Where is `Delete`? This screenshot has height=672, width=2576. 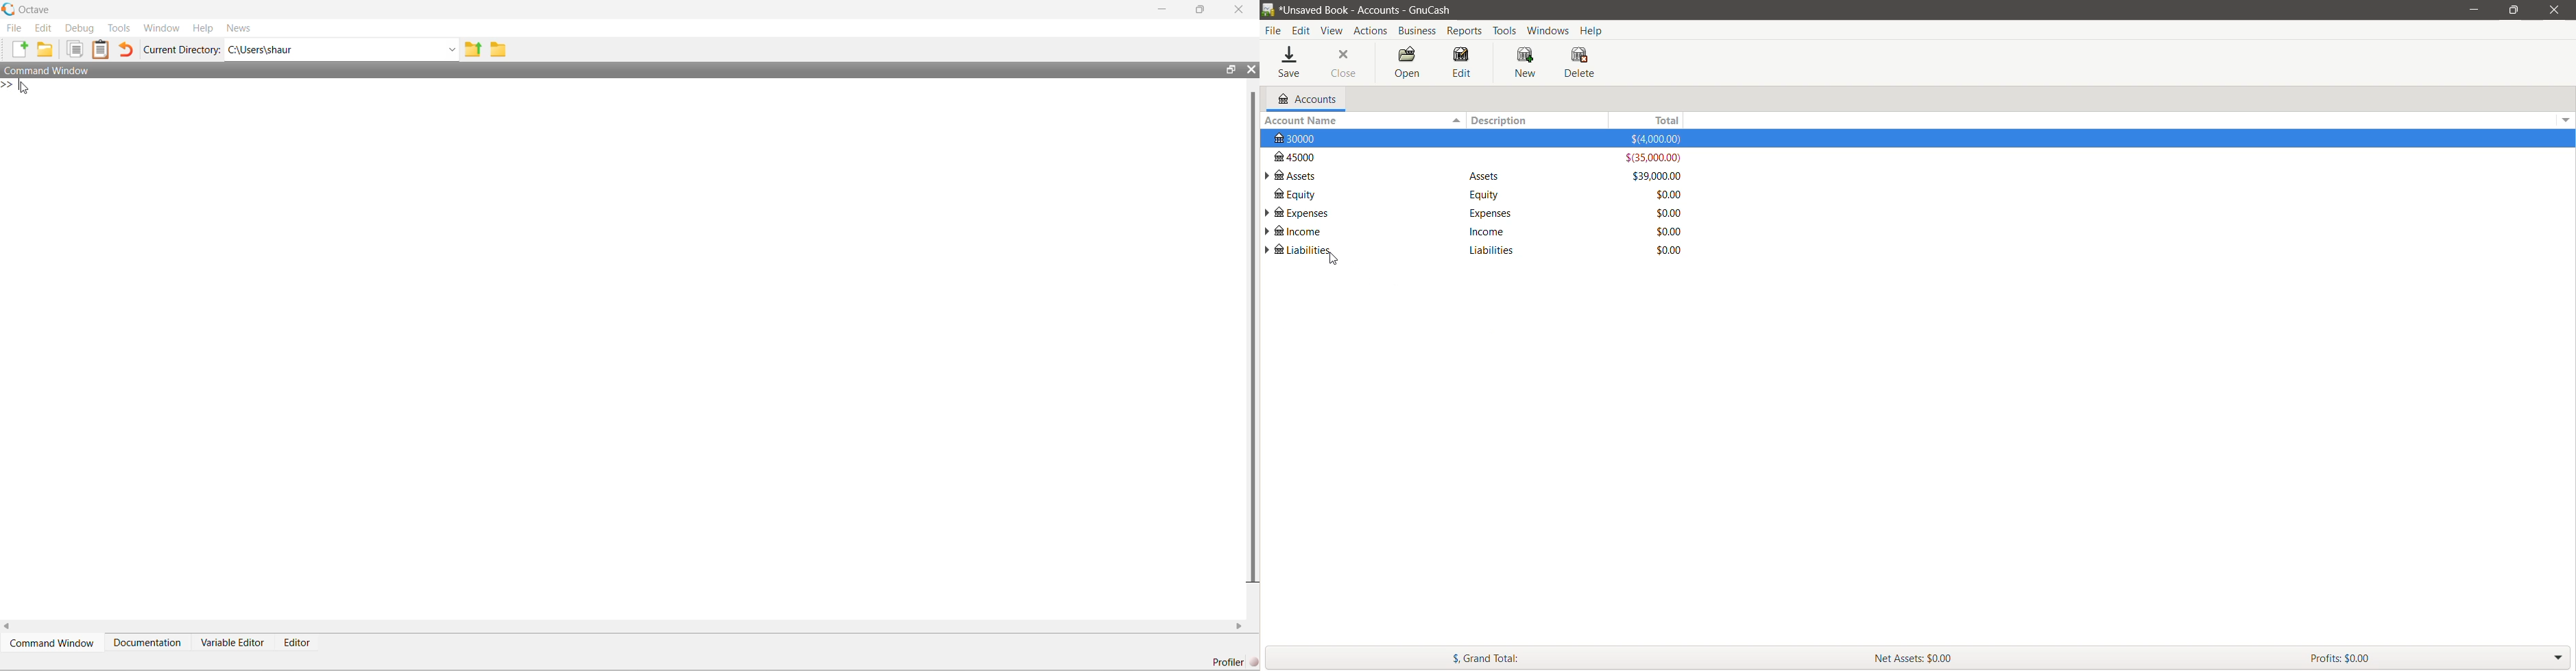
Delete is located at coordinates (1581, 62).